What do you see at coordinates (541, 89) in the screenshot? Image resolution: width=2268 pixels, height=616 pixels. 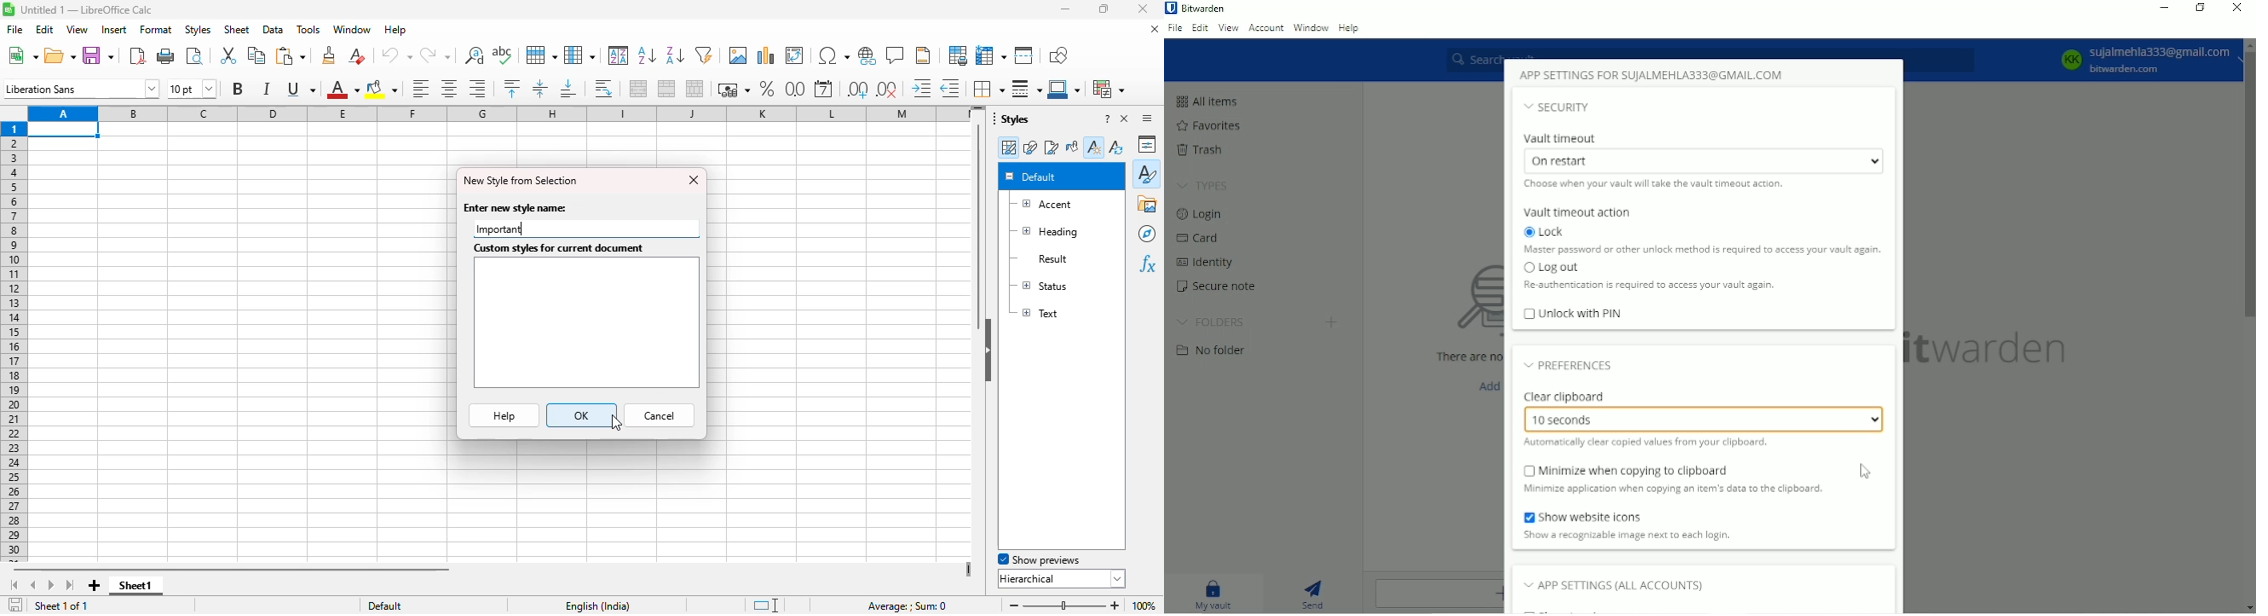 I see `center vertically` at bounding box center [541, 89].